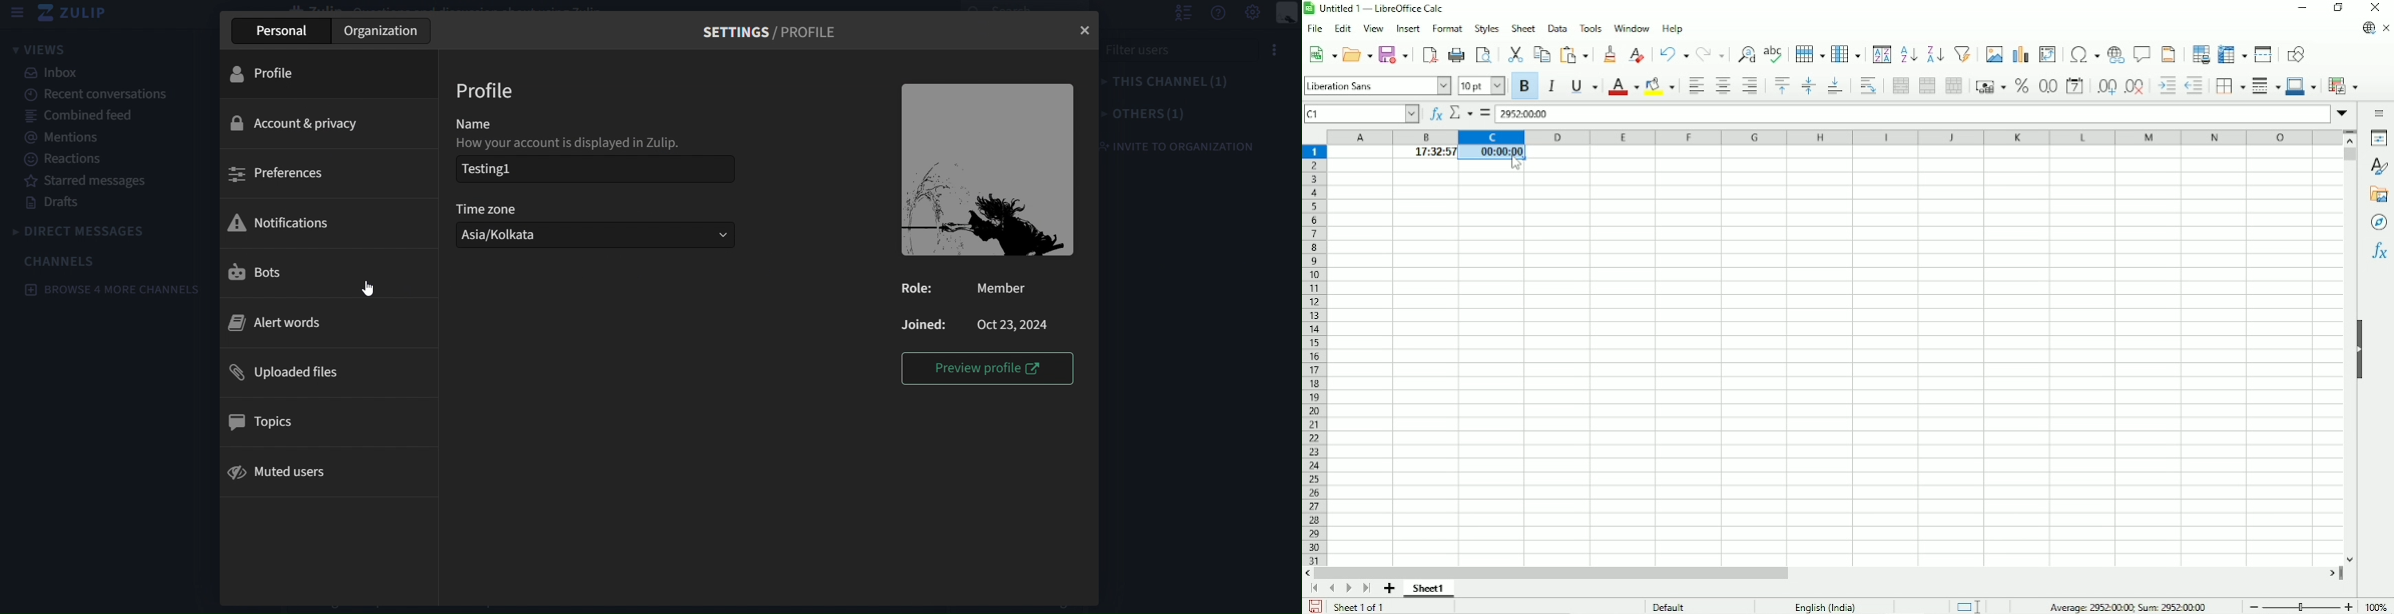 The width and height of the screenshot is (2408, 616). Describe the element at coordinates (1525, 87) in the screenshot. I see `Bold` at that location.